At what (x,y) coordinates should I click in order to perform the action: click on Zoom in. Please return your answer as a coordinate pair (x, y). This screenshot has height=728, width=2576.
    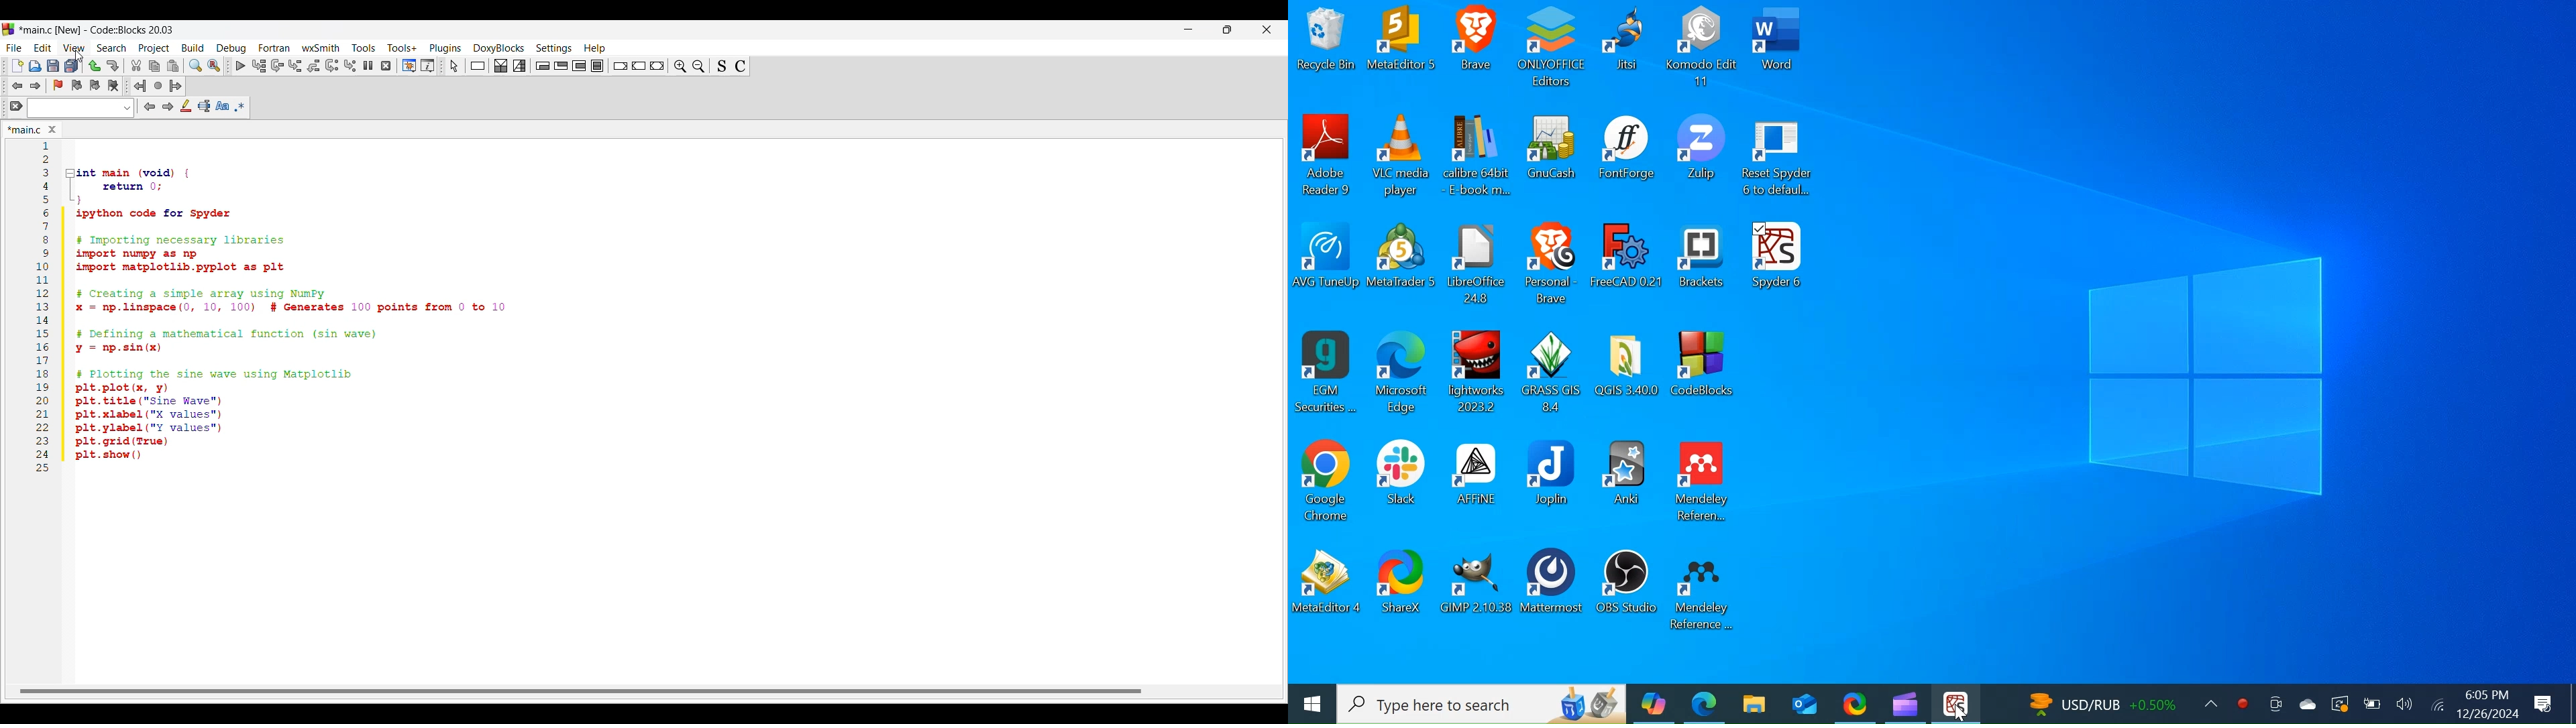
    Looking at the image, I should click on (680, 66).